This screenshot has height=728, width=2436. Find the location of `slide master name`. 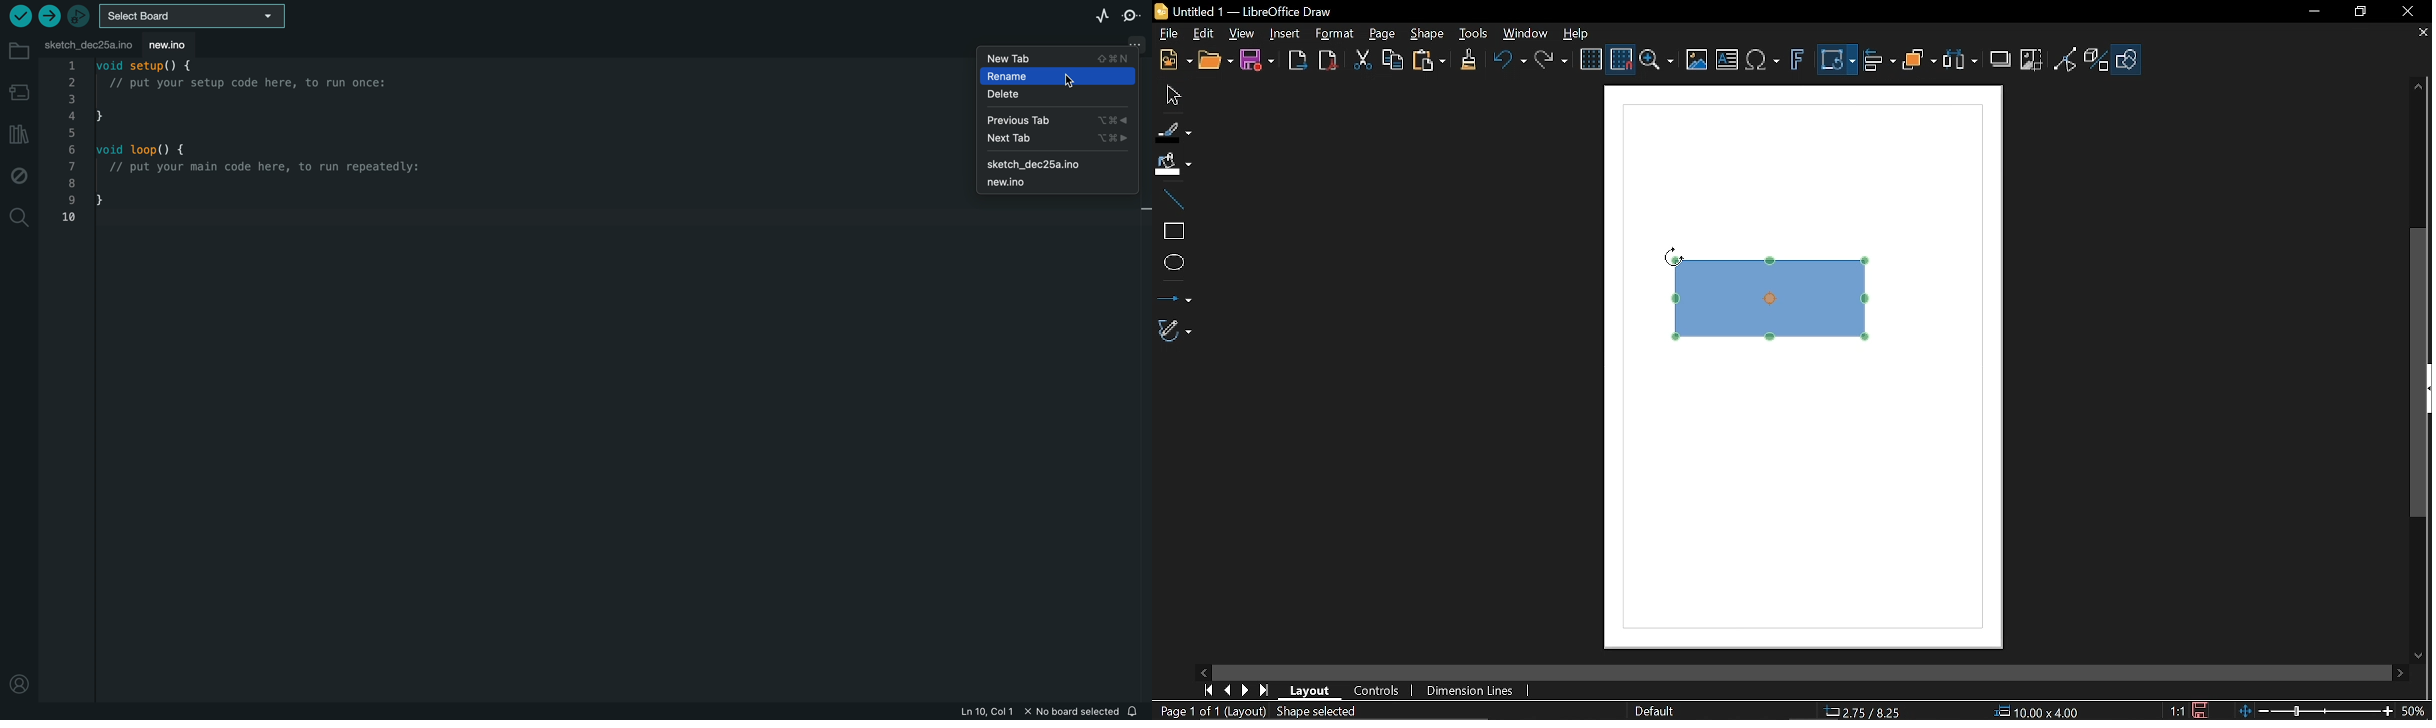

slide master name is located at coordinates (1656, 710).